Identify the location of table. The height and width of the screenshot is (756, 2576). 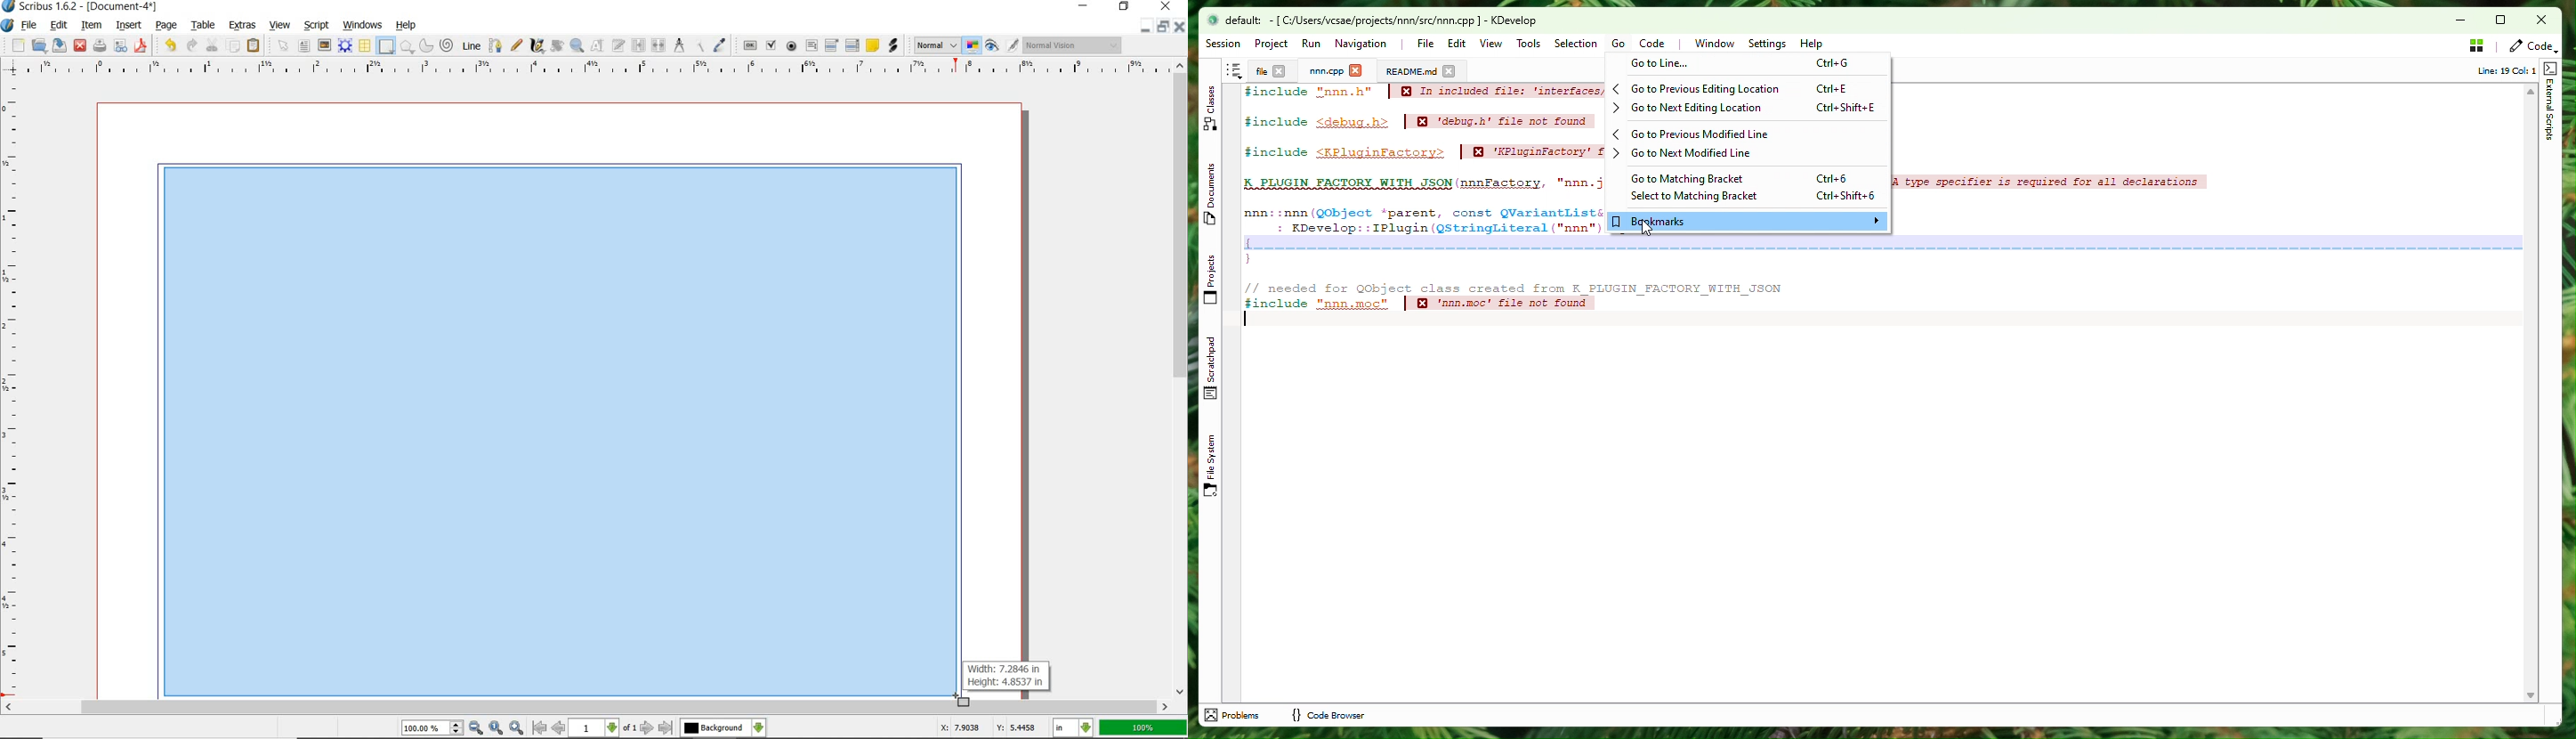
(204, 25).